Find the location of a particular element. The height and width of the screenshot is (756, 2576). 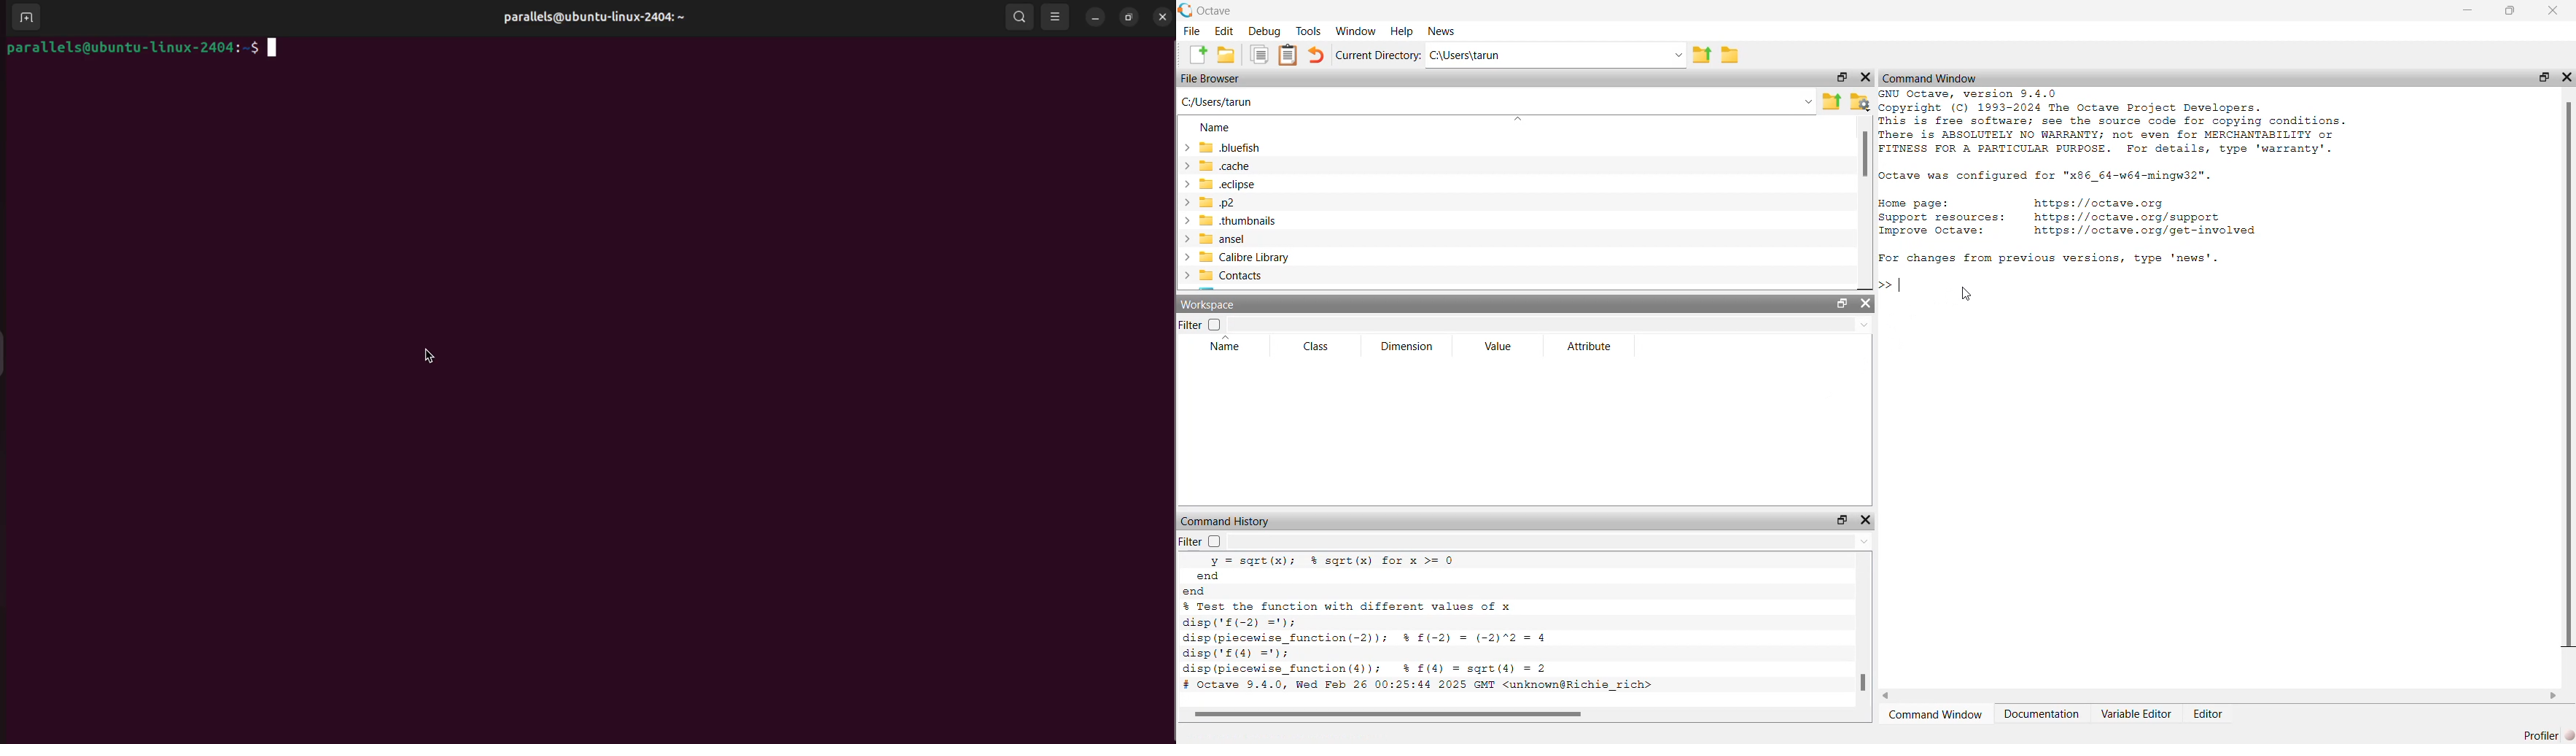

Right is located at coordinates (2554, 694).